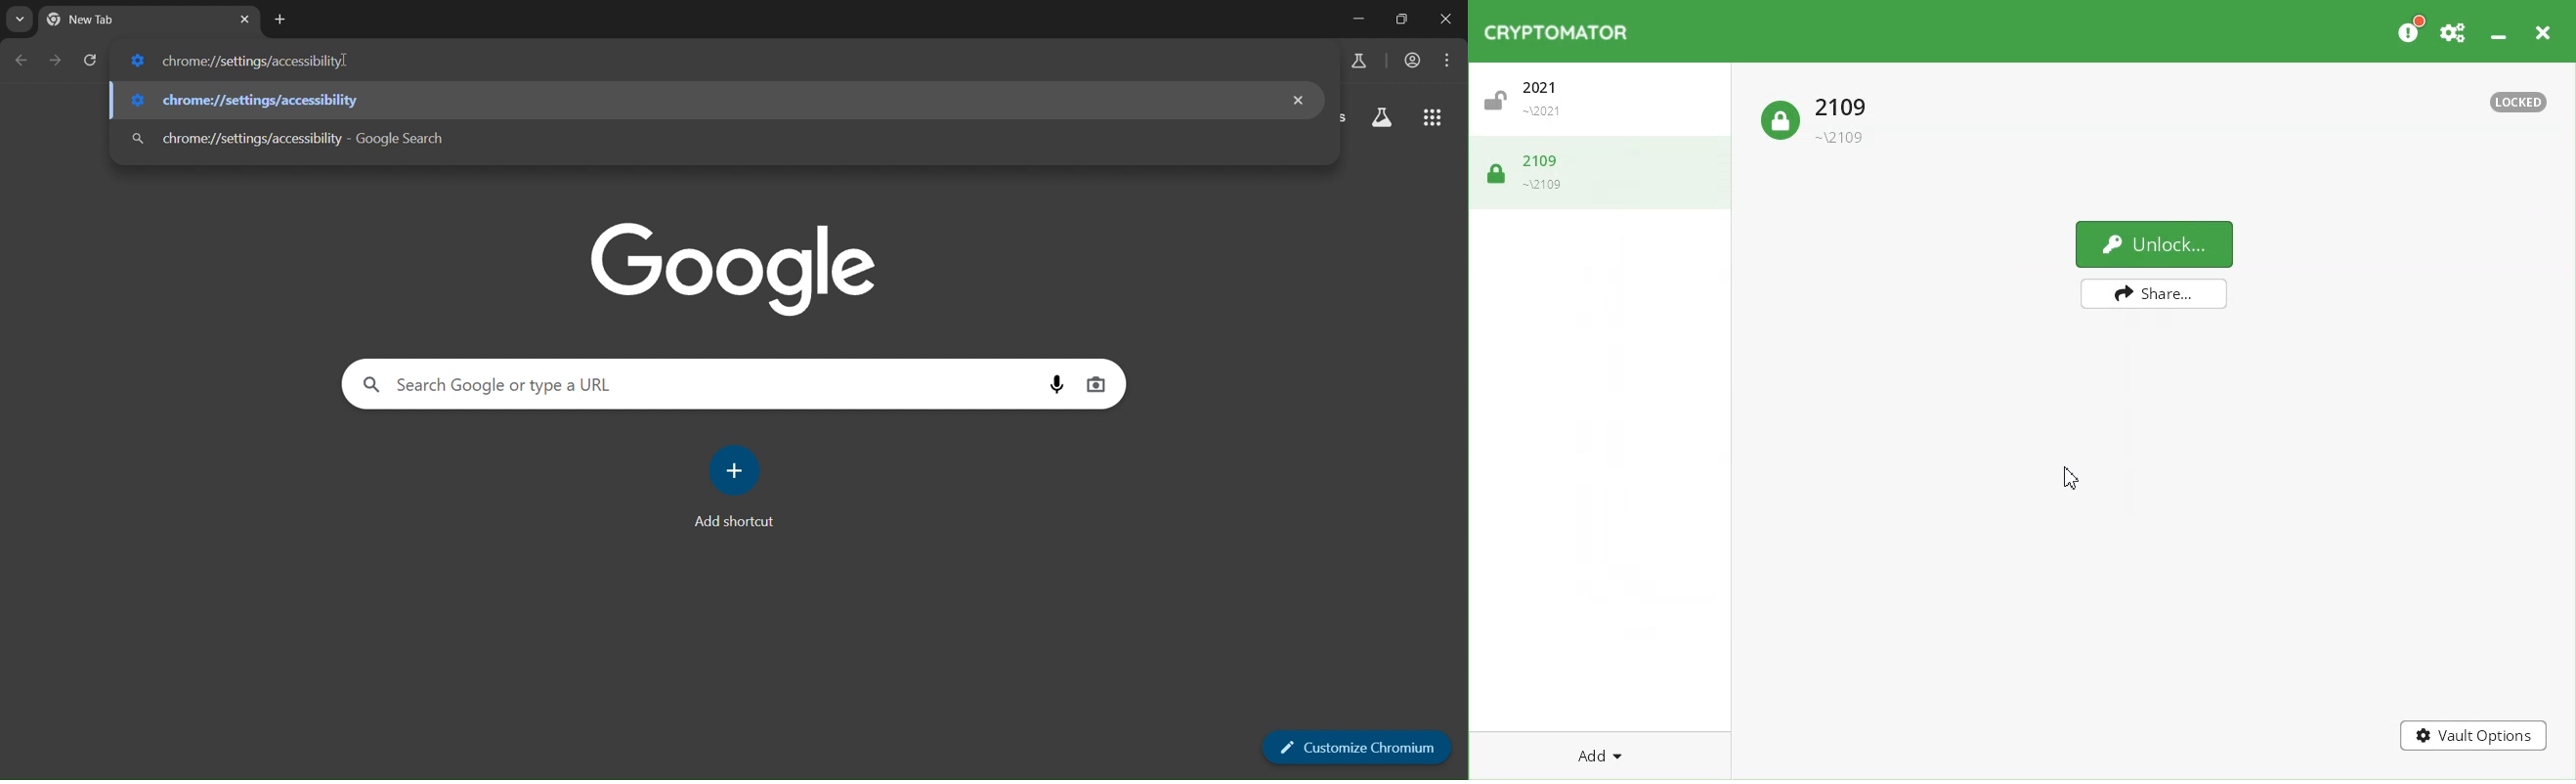 The width and height of the screenshot is (2576, 784). Describe the element at coordinates (1605, 104) in the screenshot. I see `Unlock Vault` at that location.